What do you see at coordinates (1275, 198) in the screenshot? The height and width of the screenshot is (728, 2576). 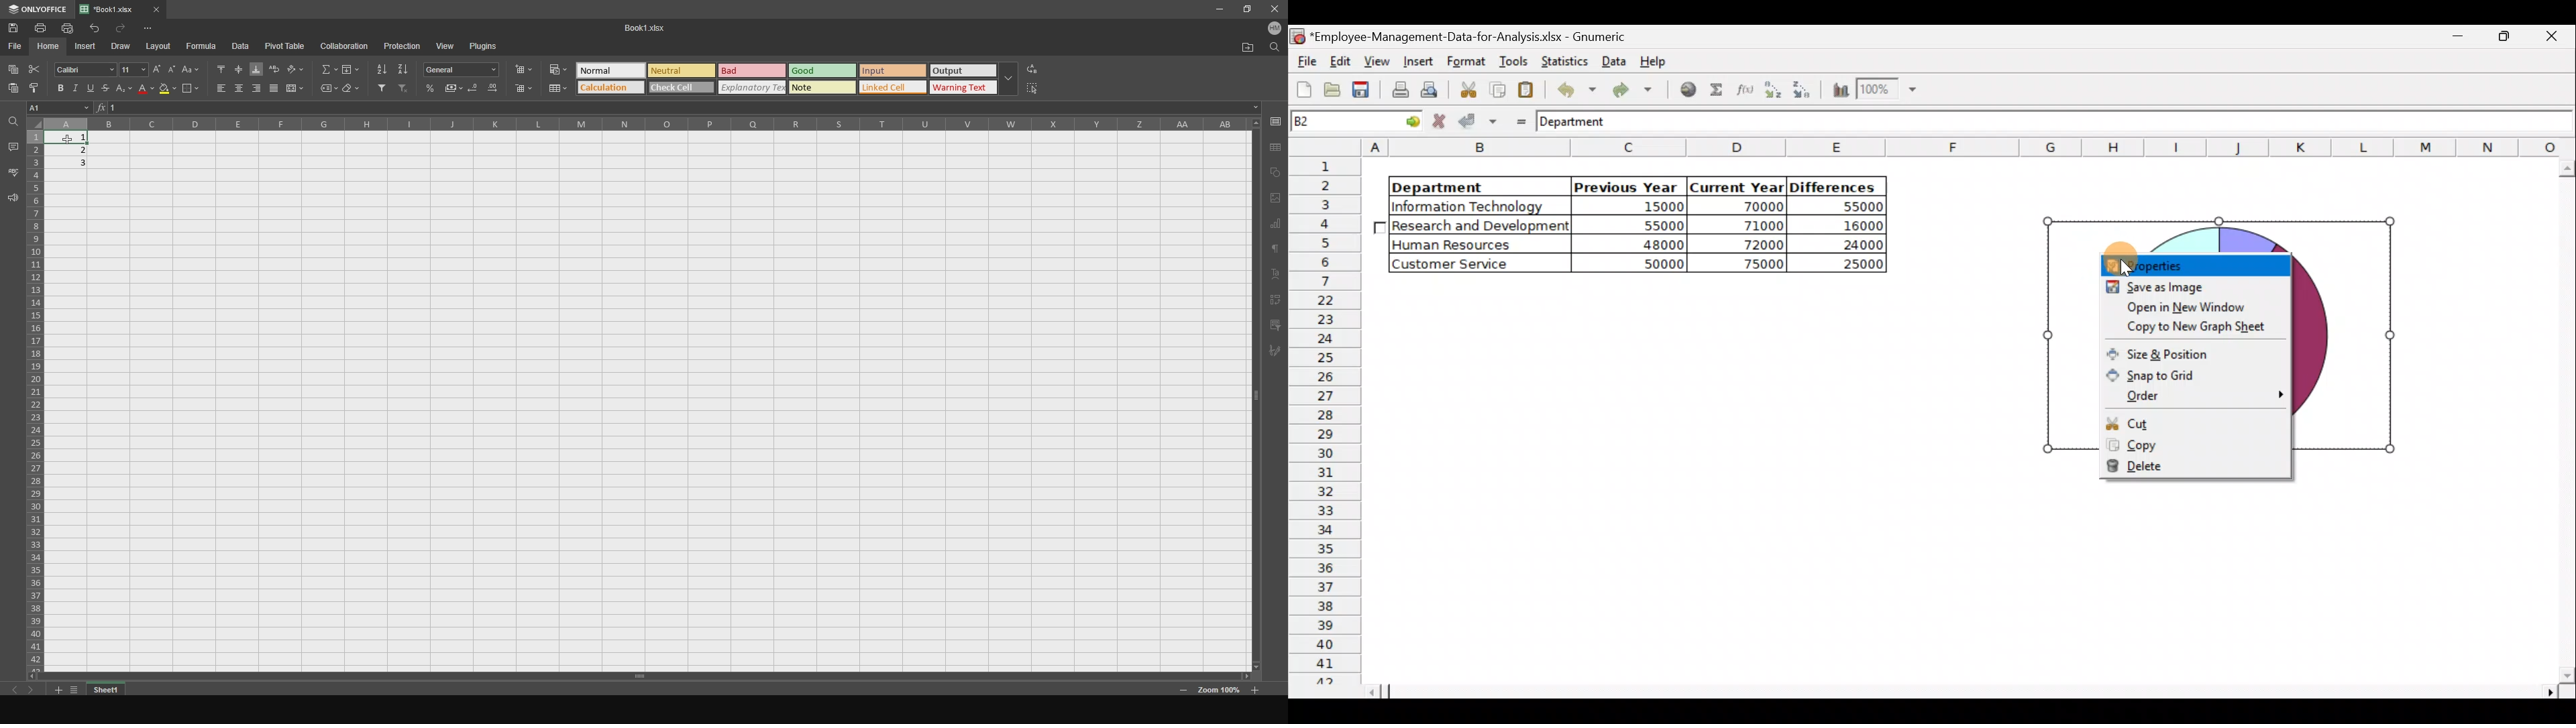 I see `page` at bounding box center [1275, 198].